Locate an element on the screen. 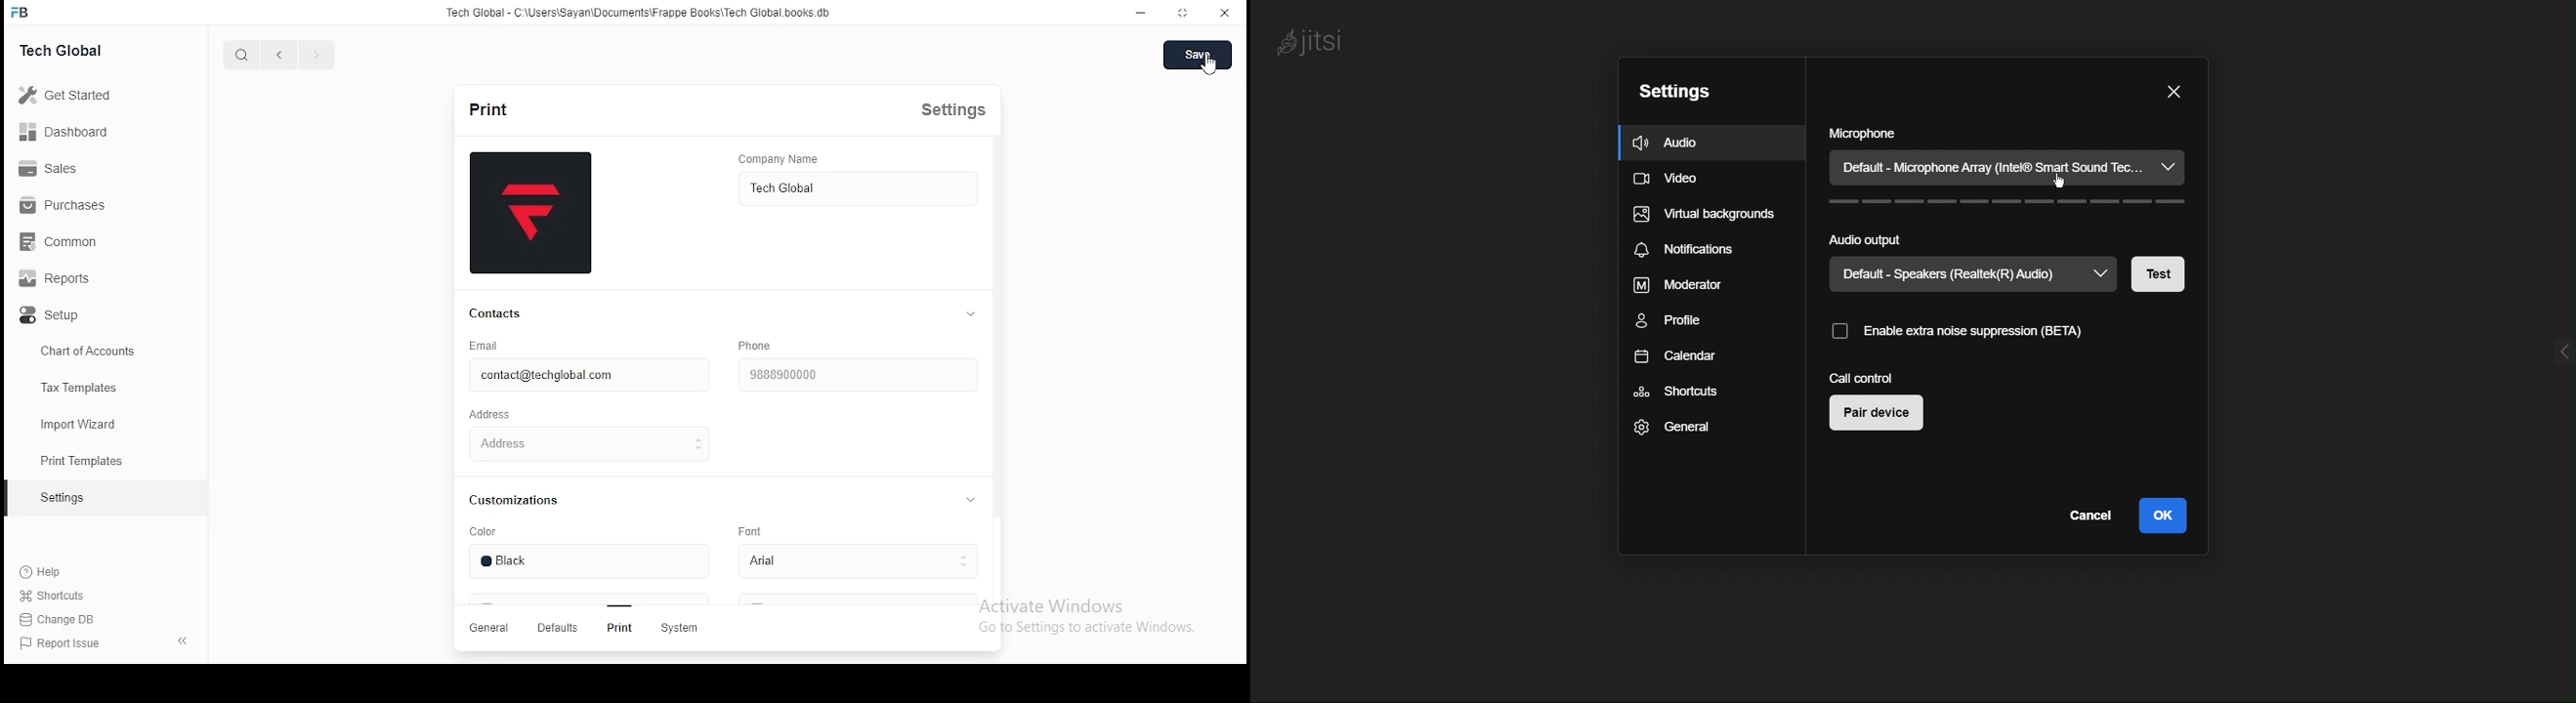 The width and height of the screenshot is (2576, 728). Virtual backgrounds is located at coordinates (1705, 217).